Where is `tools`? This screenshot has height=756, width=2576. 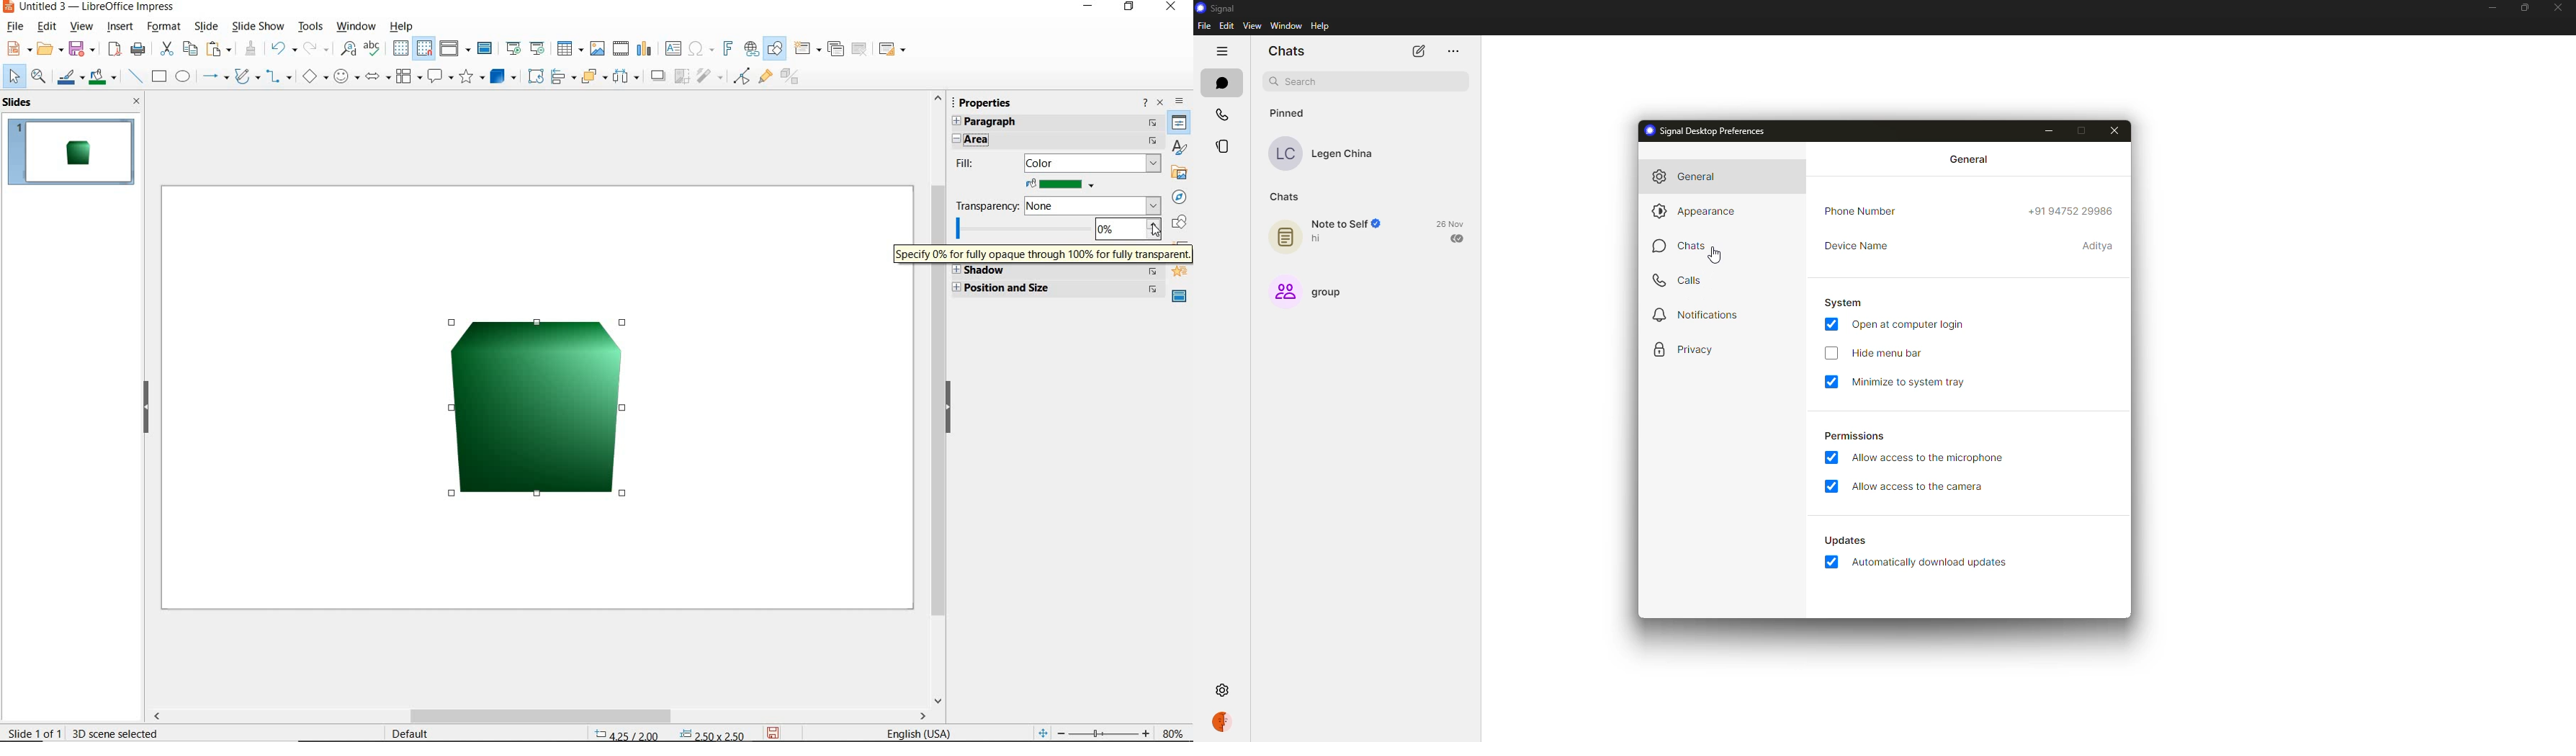
tools is located at coordinates (311, 26).